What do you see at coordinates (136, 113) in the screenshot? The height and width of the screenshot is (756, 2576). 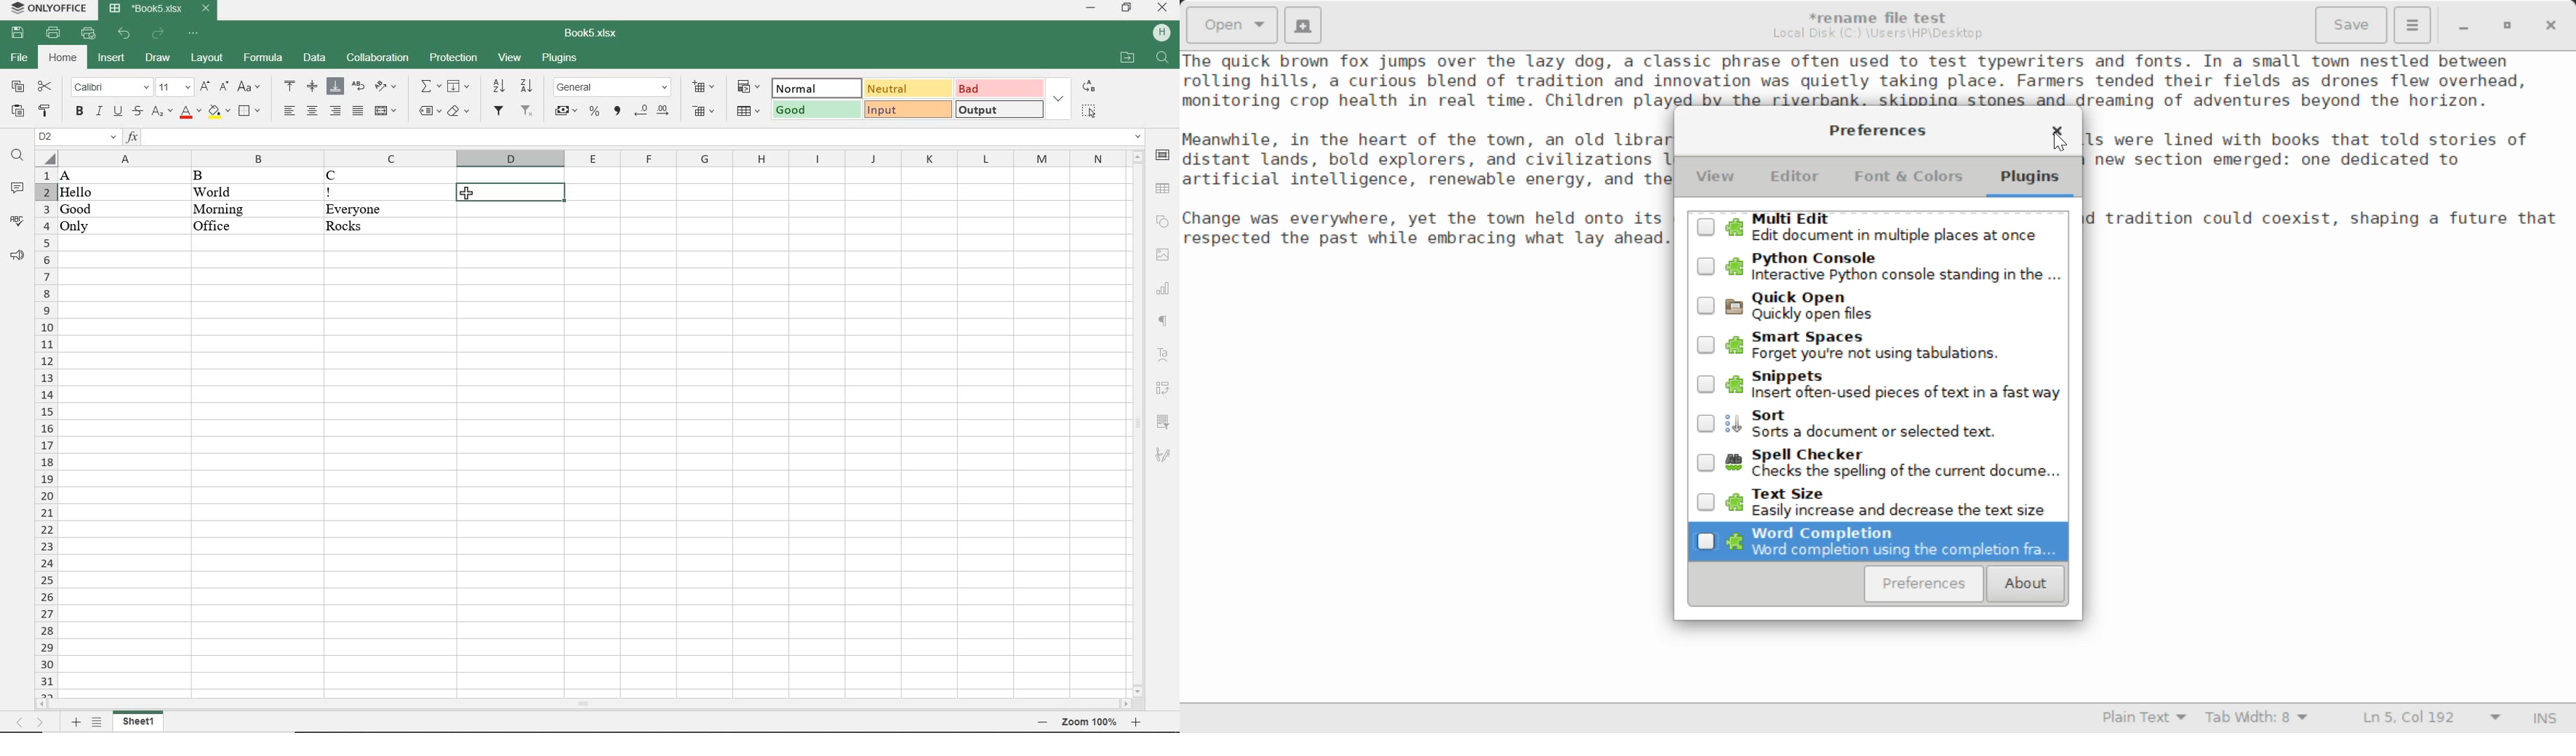 I see `strikethrough` at bounding box center [136, 113].